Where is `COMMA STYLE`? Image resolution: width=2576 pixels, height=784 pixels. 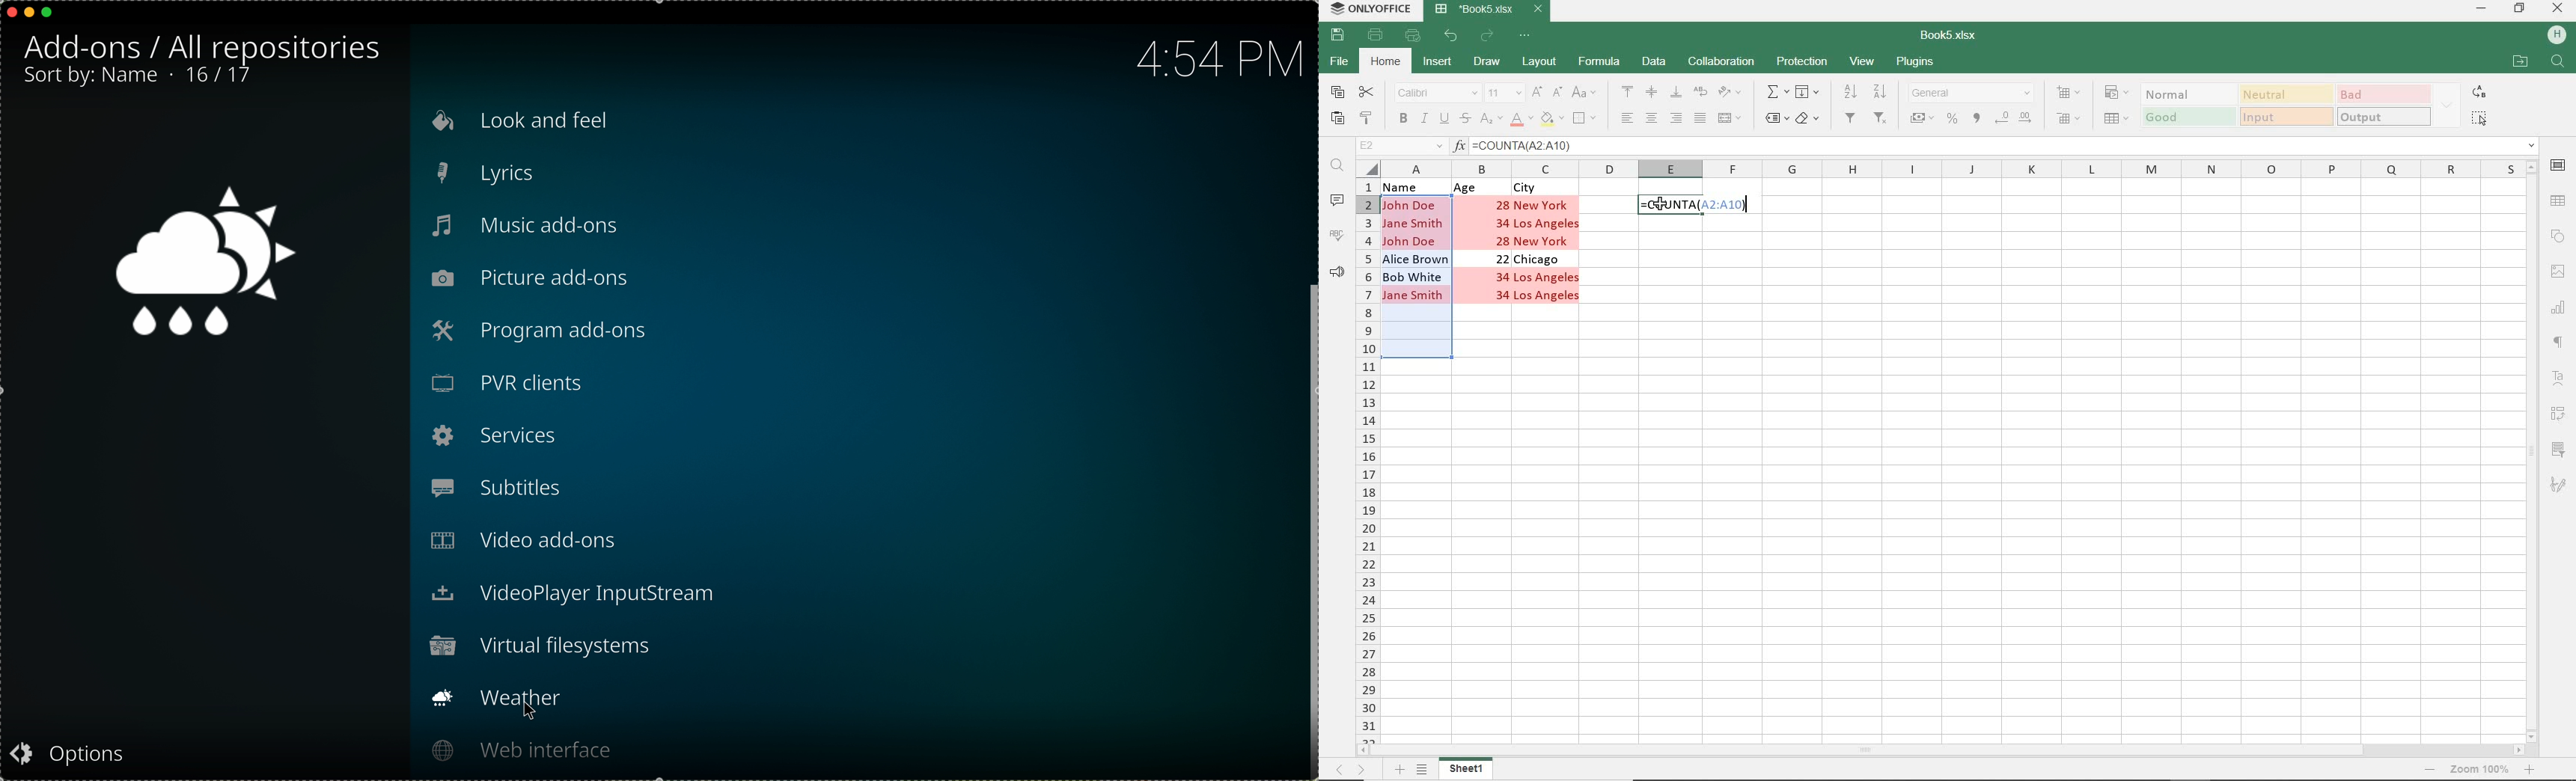 COMMA STYLE is located at coordinates (1977, 117).